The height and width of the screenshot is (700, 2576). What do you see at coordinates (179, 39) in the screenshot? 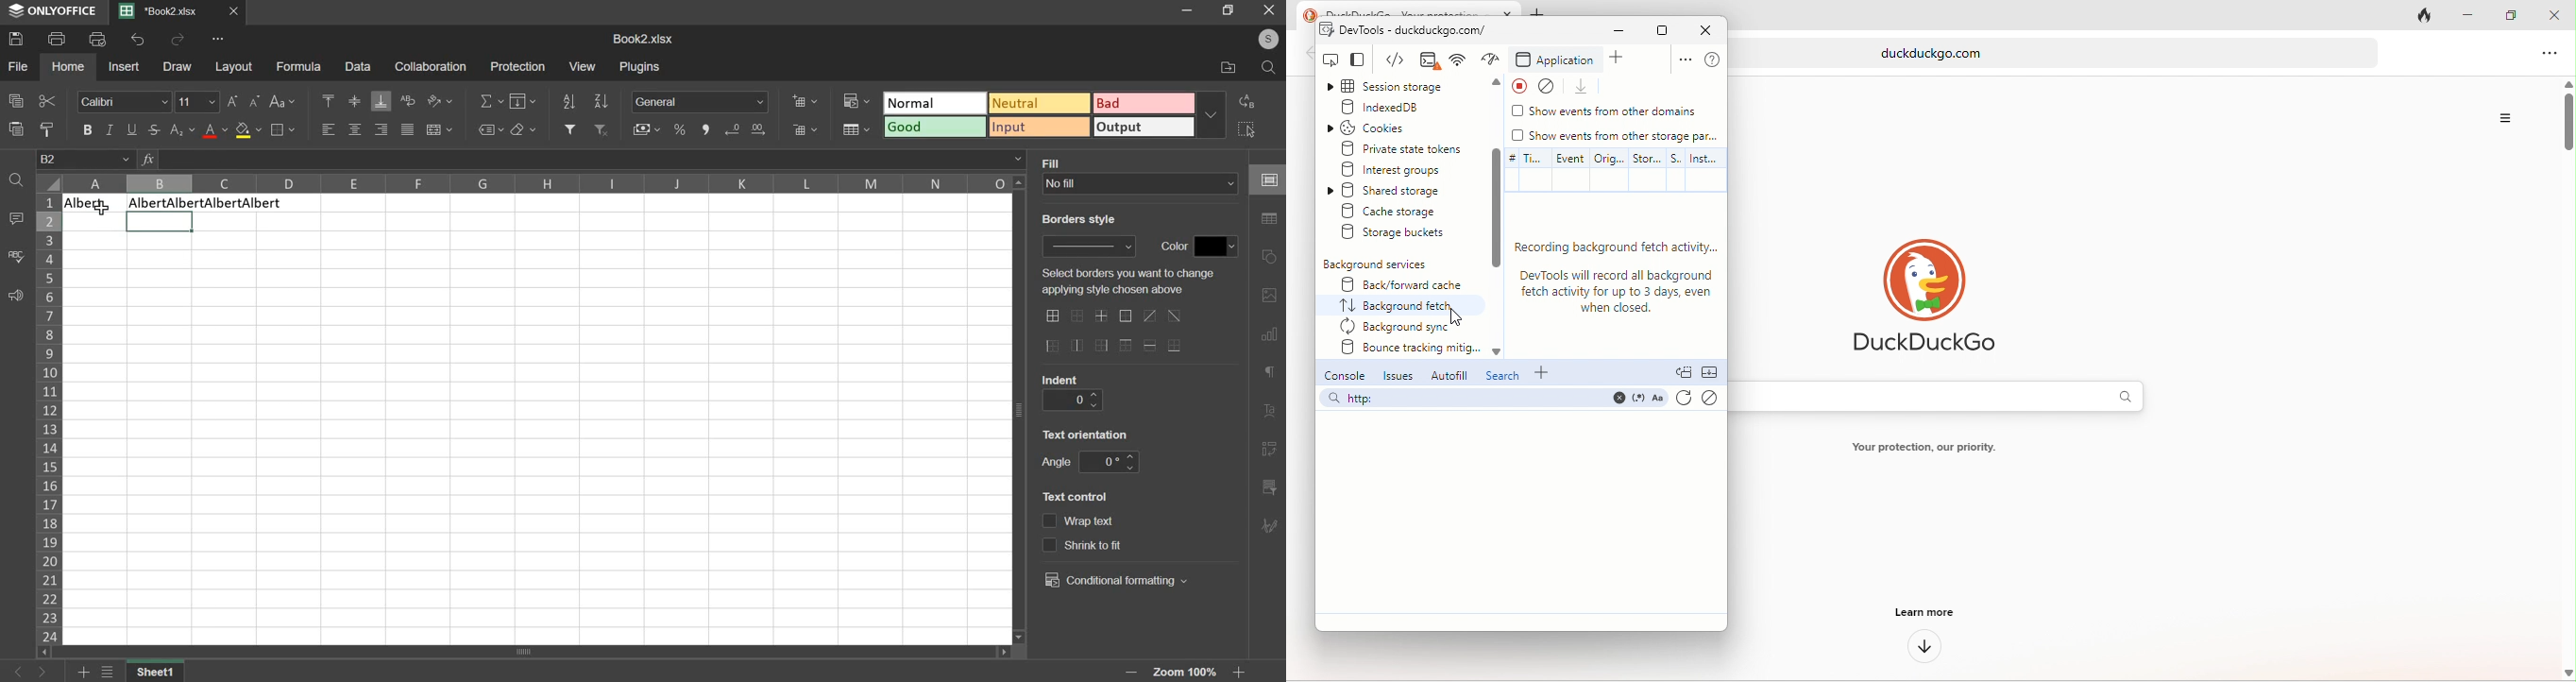
I see `redo` at bounding box center [179, 39].